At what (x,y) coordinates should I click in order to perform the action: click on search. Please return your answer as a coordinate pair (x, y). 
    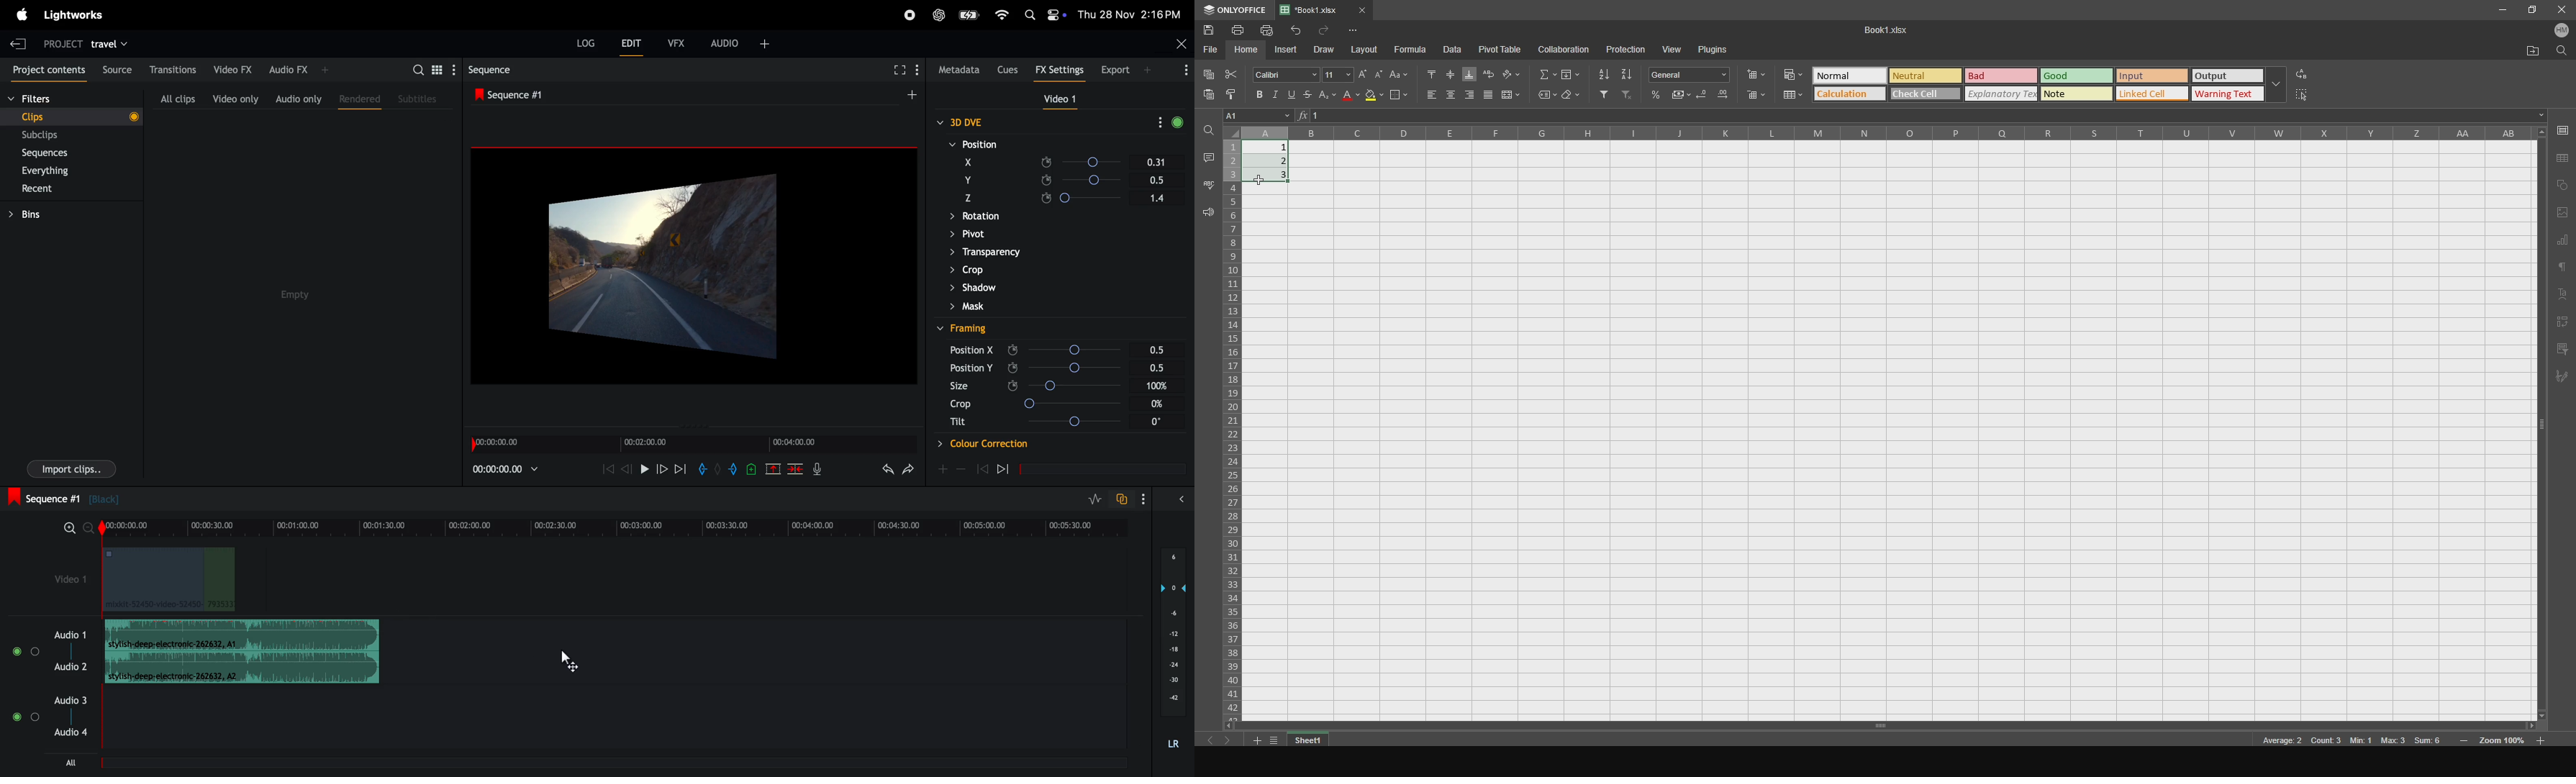
    Looking at the image, I should click on (431, 69).